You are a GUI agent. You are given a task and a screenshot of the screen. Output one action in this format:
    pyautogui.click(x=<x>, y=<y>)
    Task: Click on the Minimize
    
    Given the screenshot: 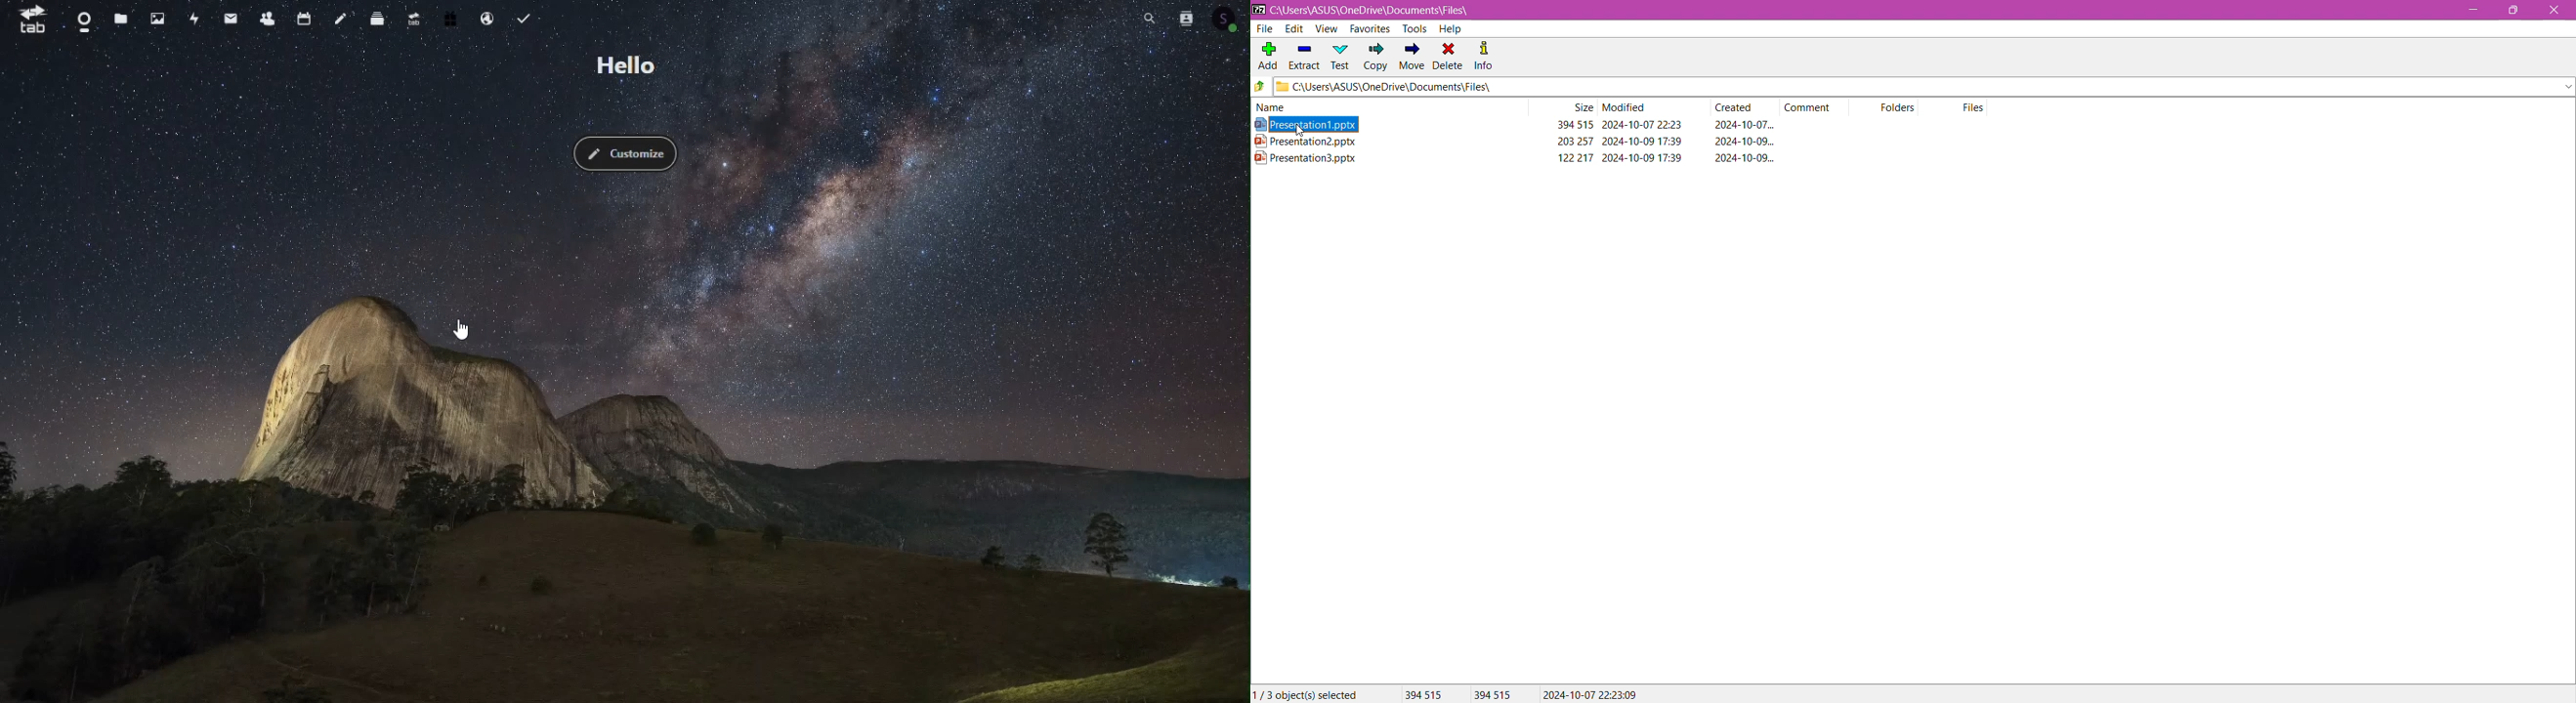 What is the action you would take?
    pyautogui.click(x=2473, y=10)
    